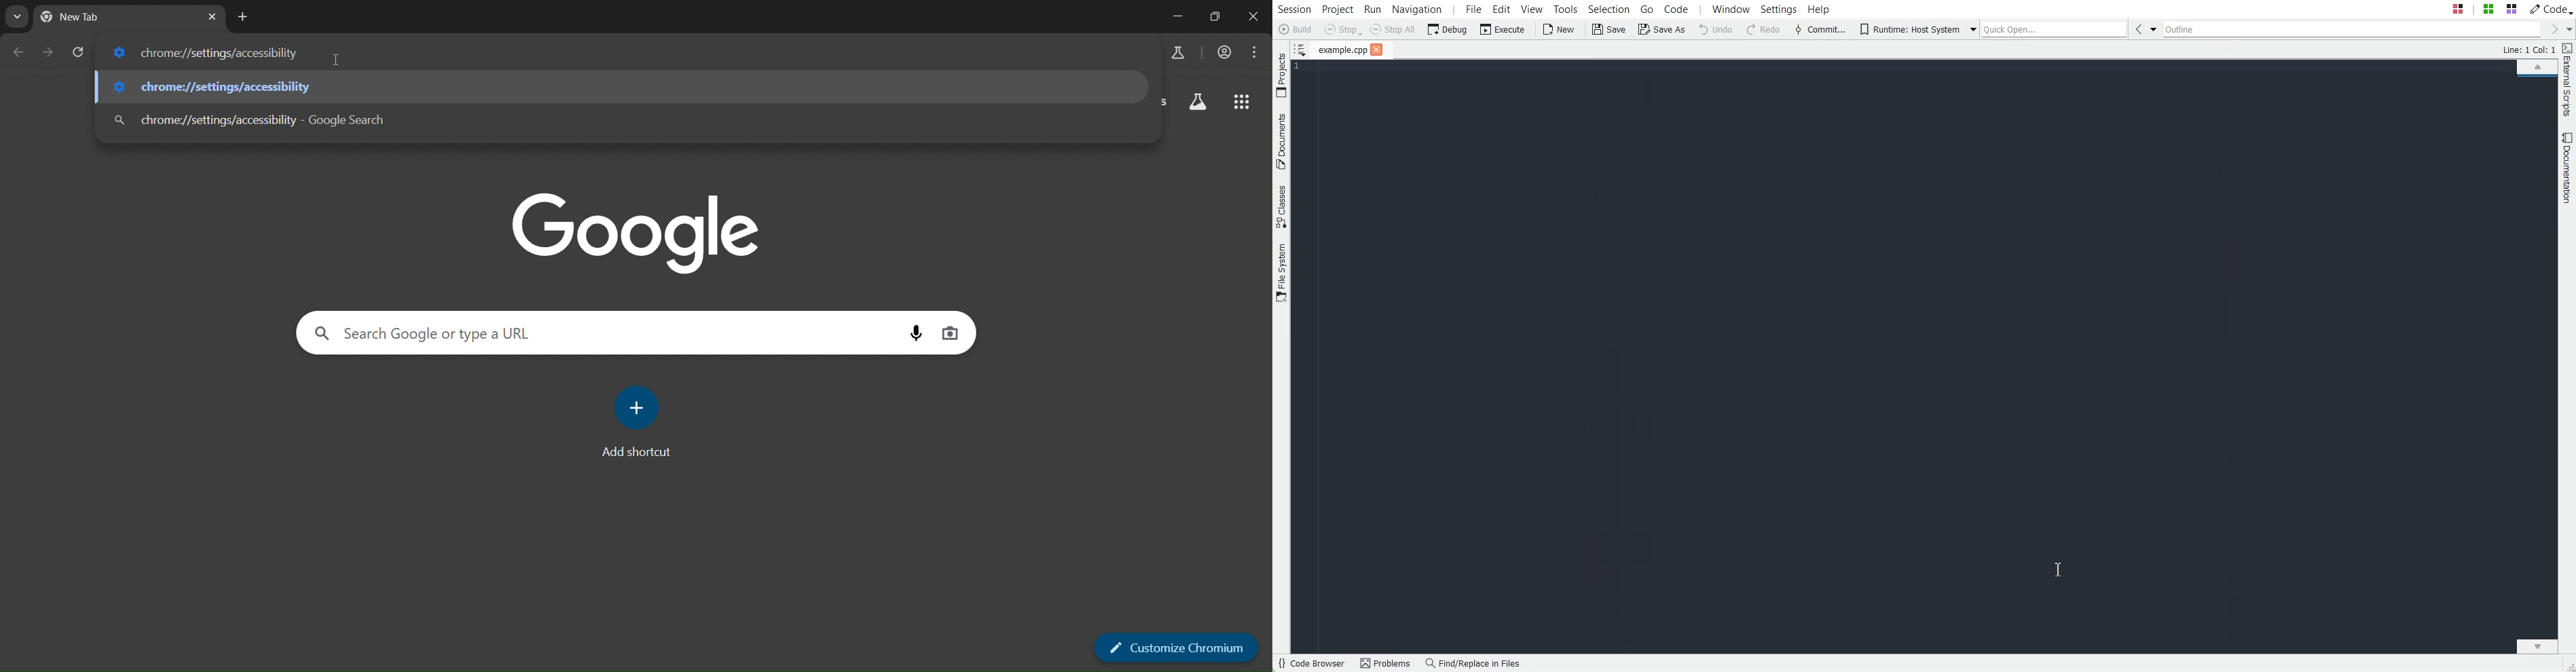  I want to click on Debug, so click(1447, 29).